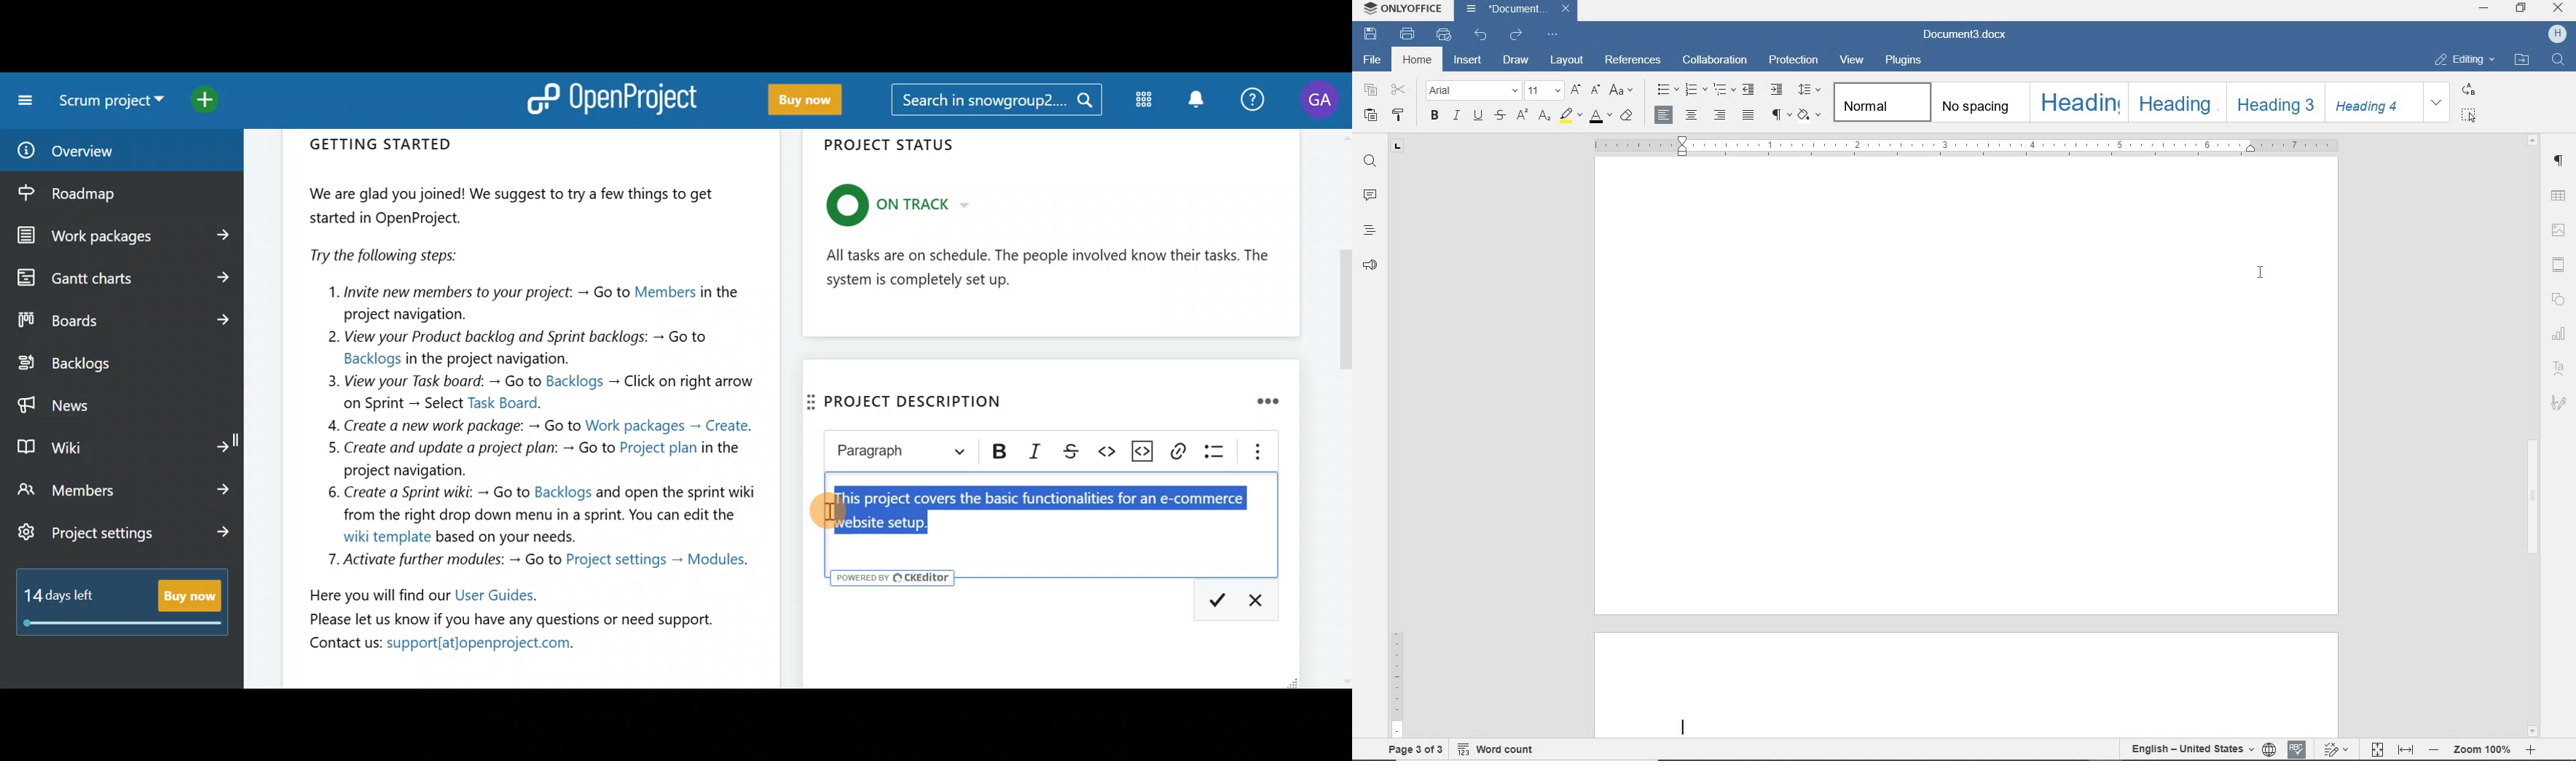 This screenshot has width=2576, height=784. Describe the element at coordinates (903, 454) in the screenshot. I see `Heading` at that location.